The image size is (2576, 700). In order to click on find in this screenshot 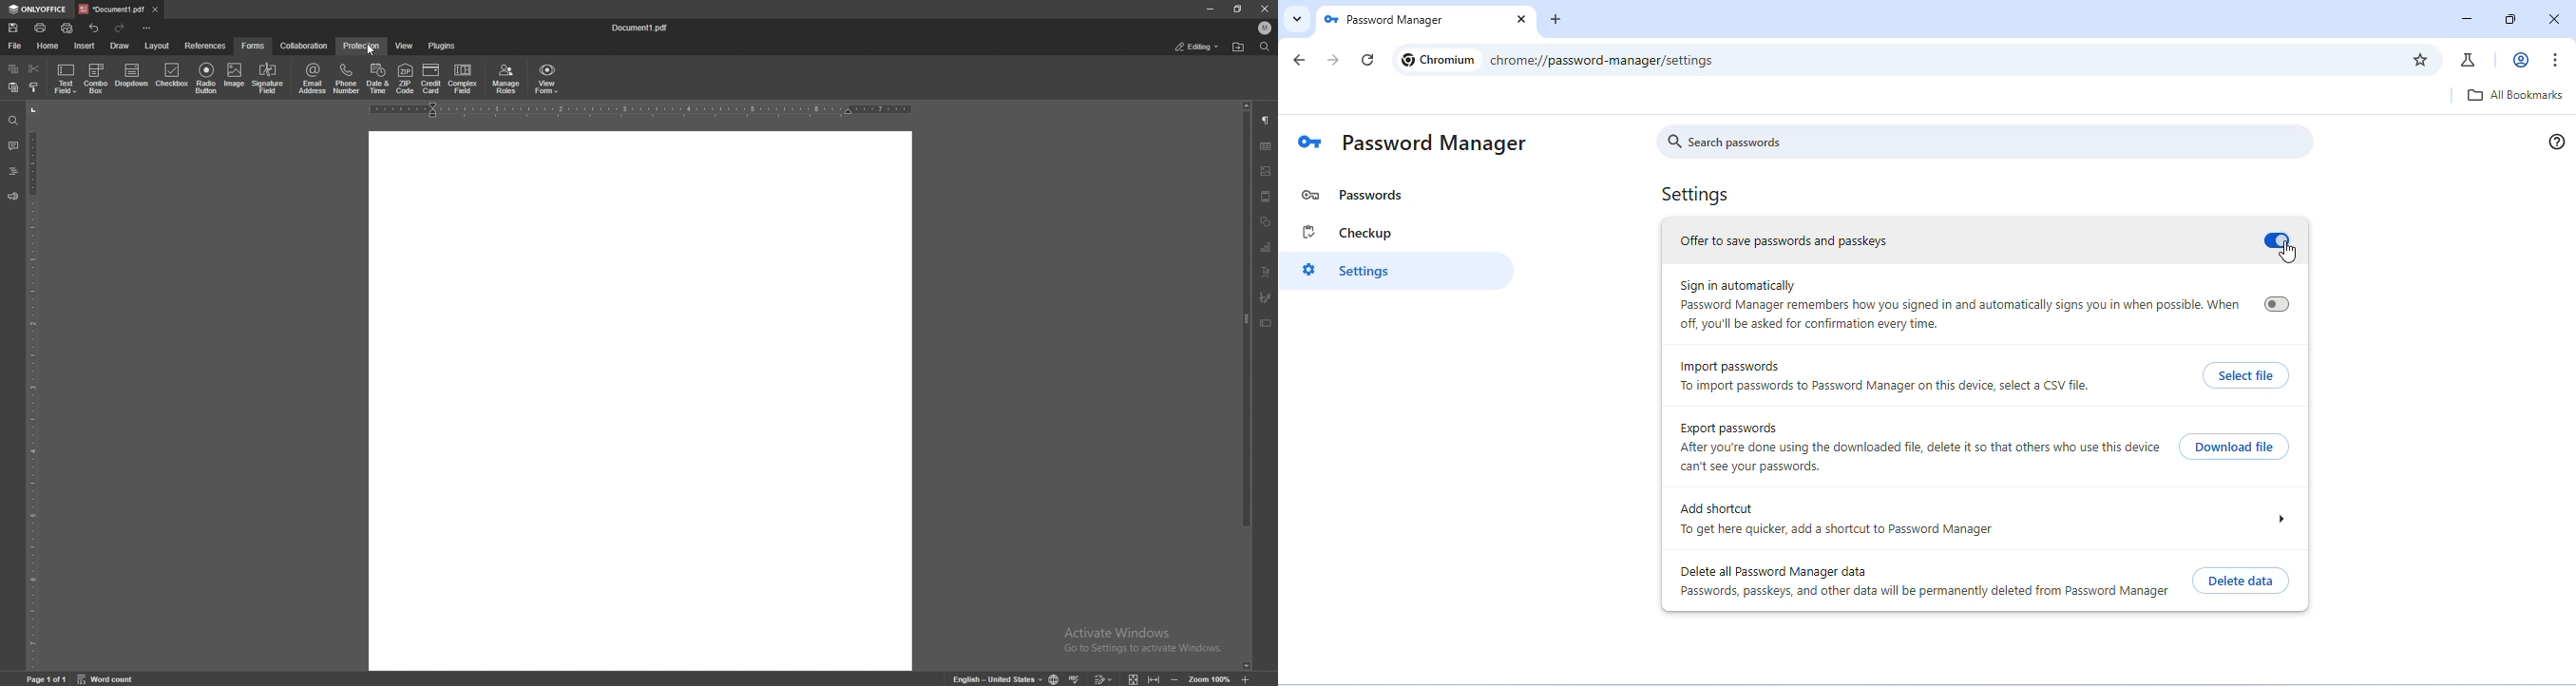, I will do `click(1266, 47)`.